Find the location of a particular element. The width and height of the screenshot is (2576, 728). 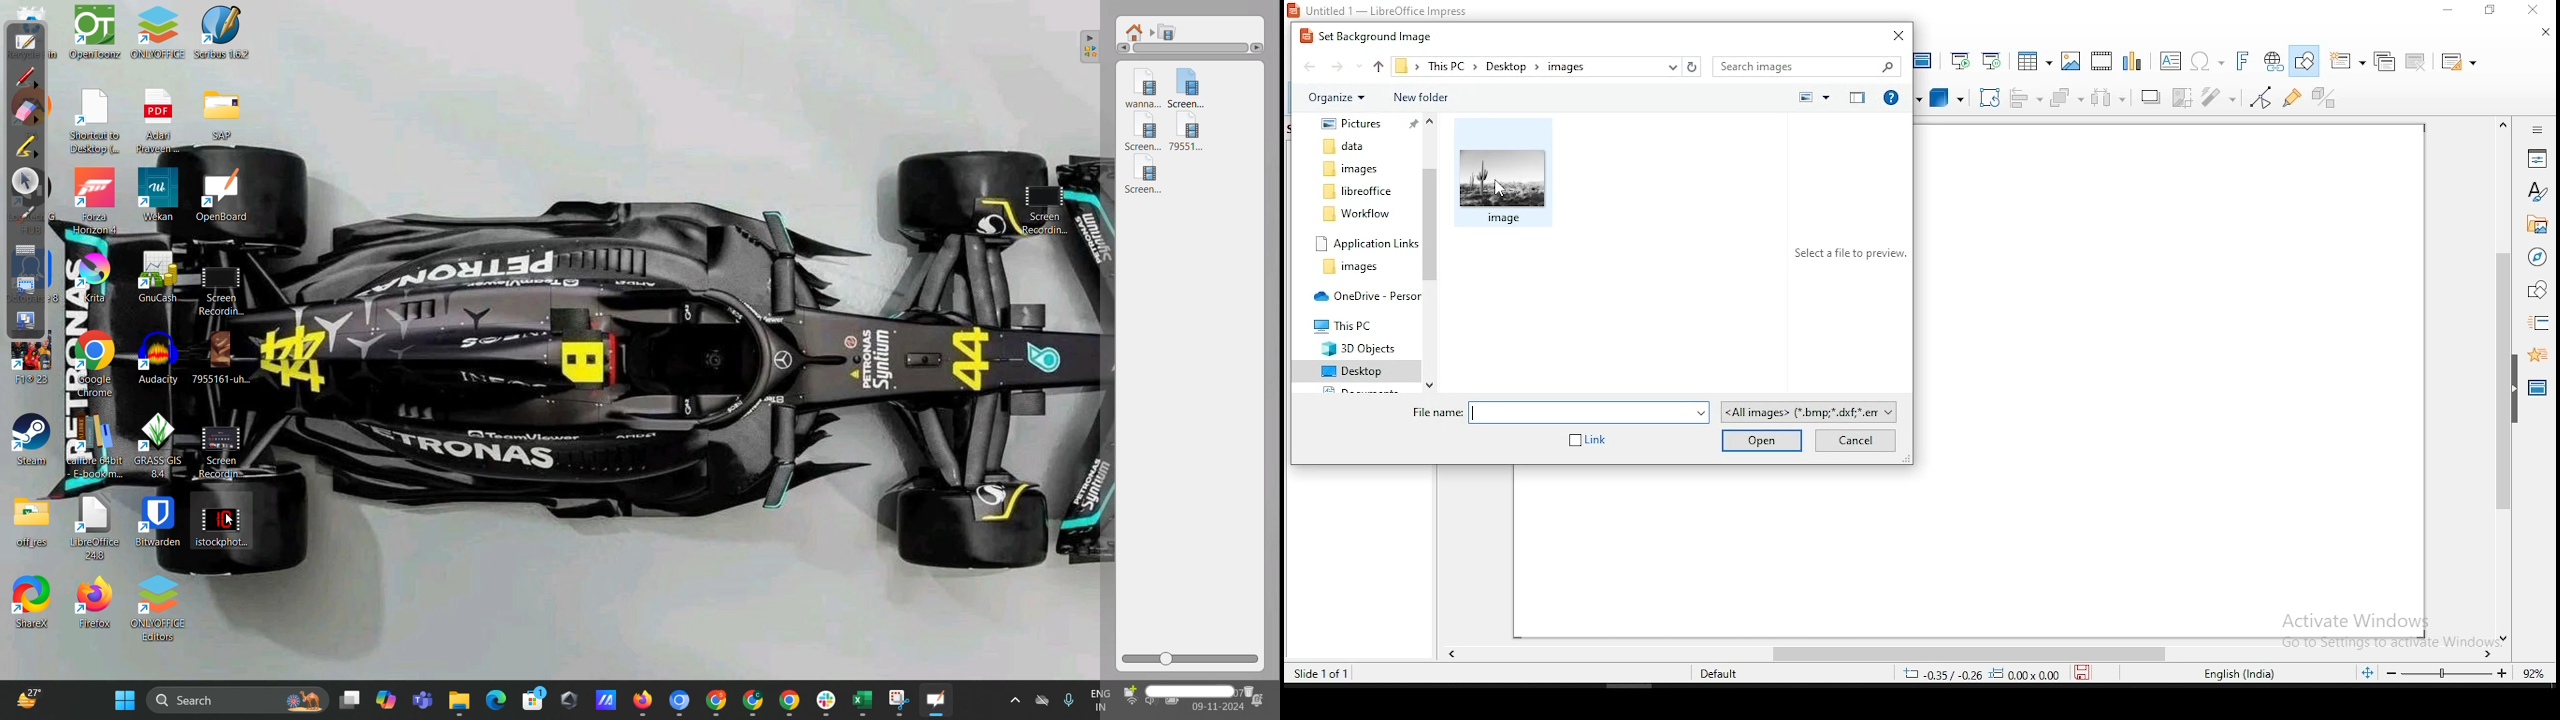

minimized google chrome is located at coordinates (683, 699).